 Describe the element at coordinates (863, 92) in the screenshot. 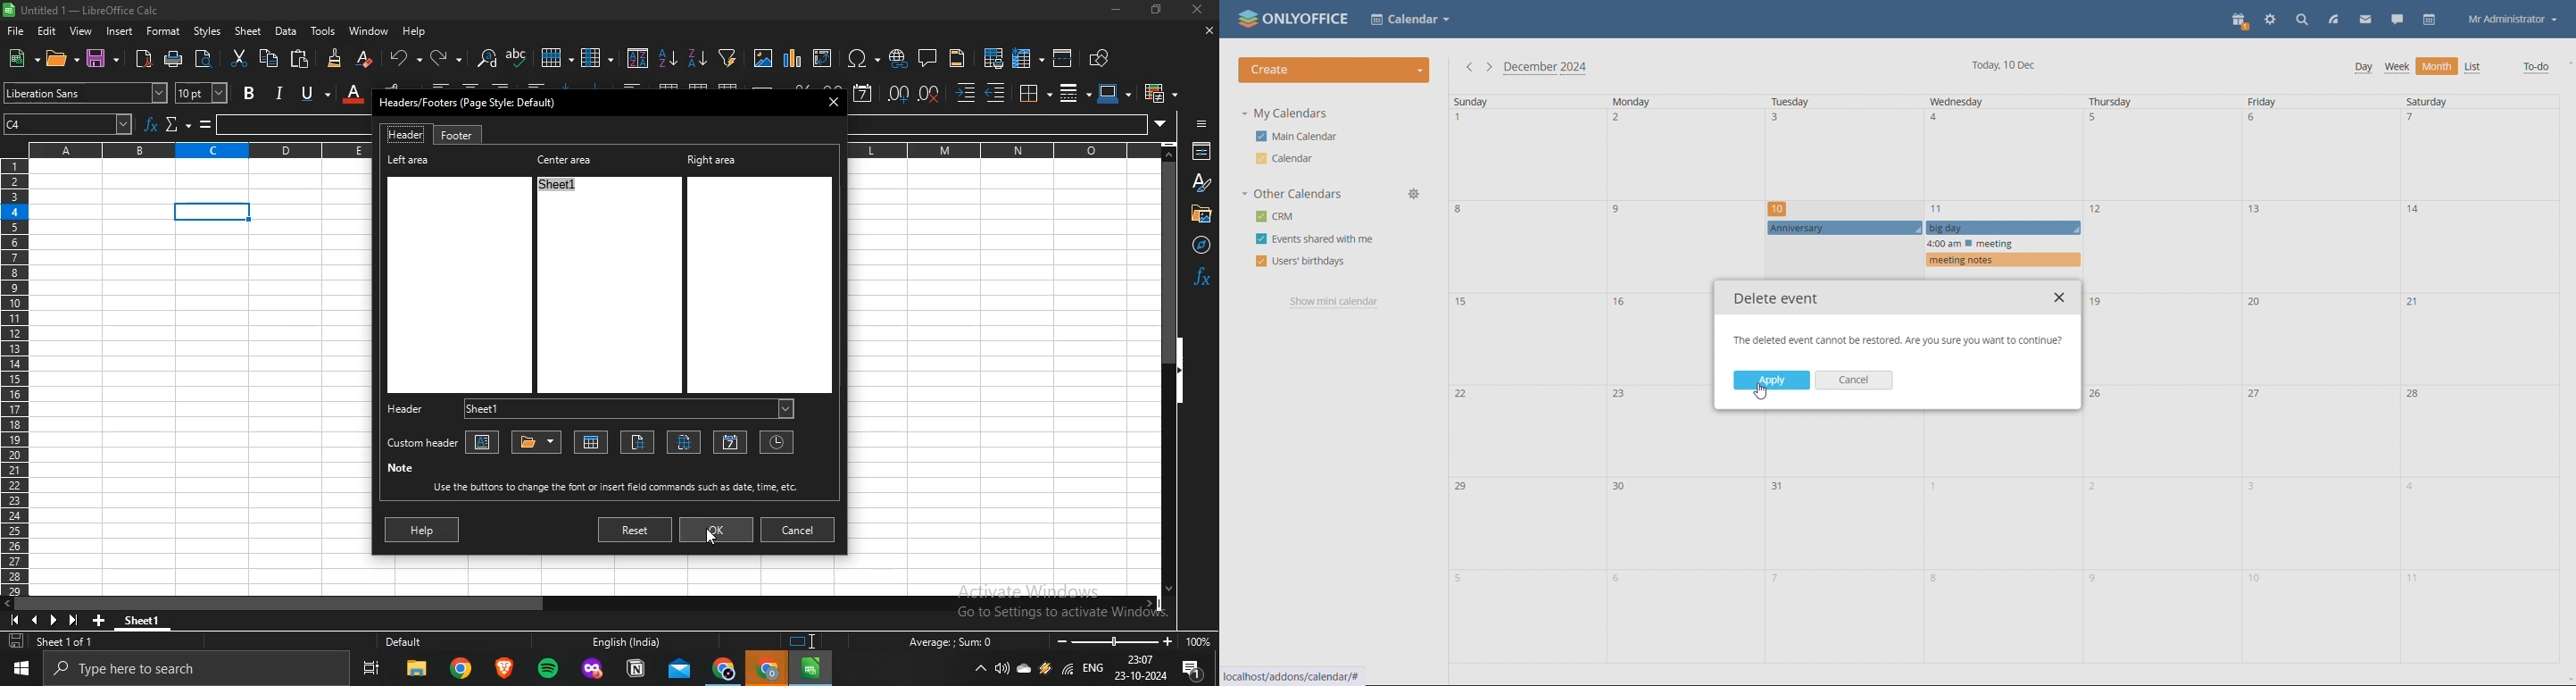

I see `format as date` at that location.